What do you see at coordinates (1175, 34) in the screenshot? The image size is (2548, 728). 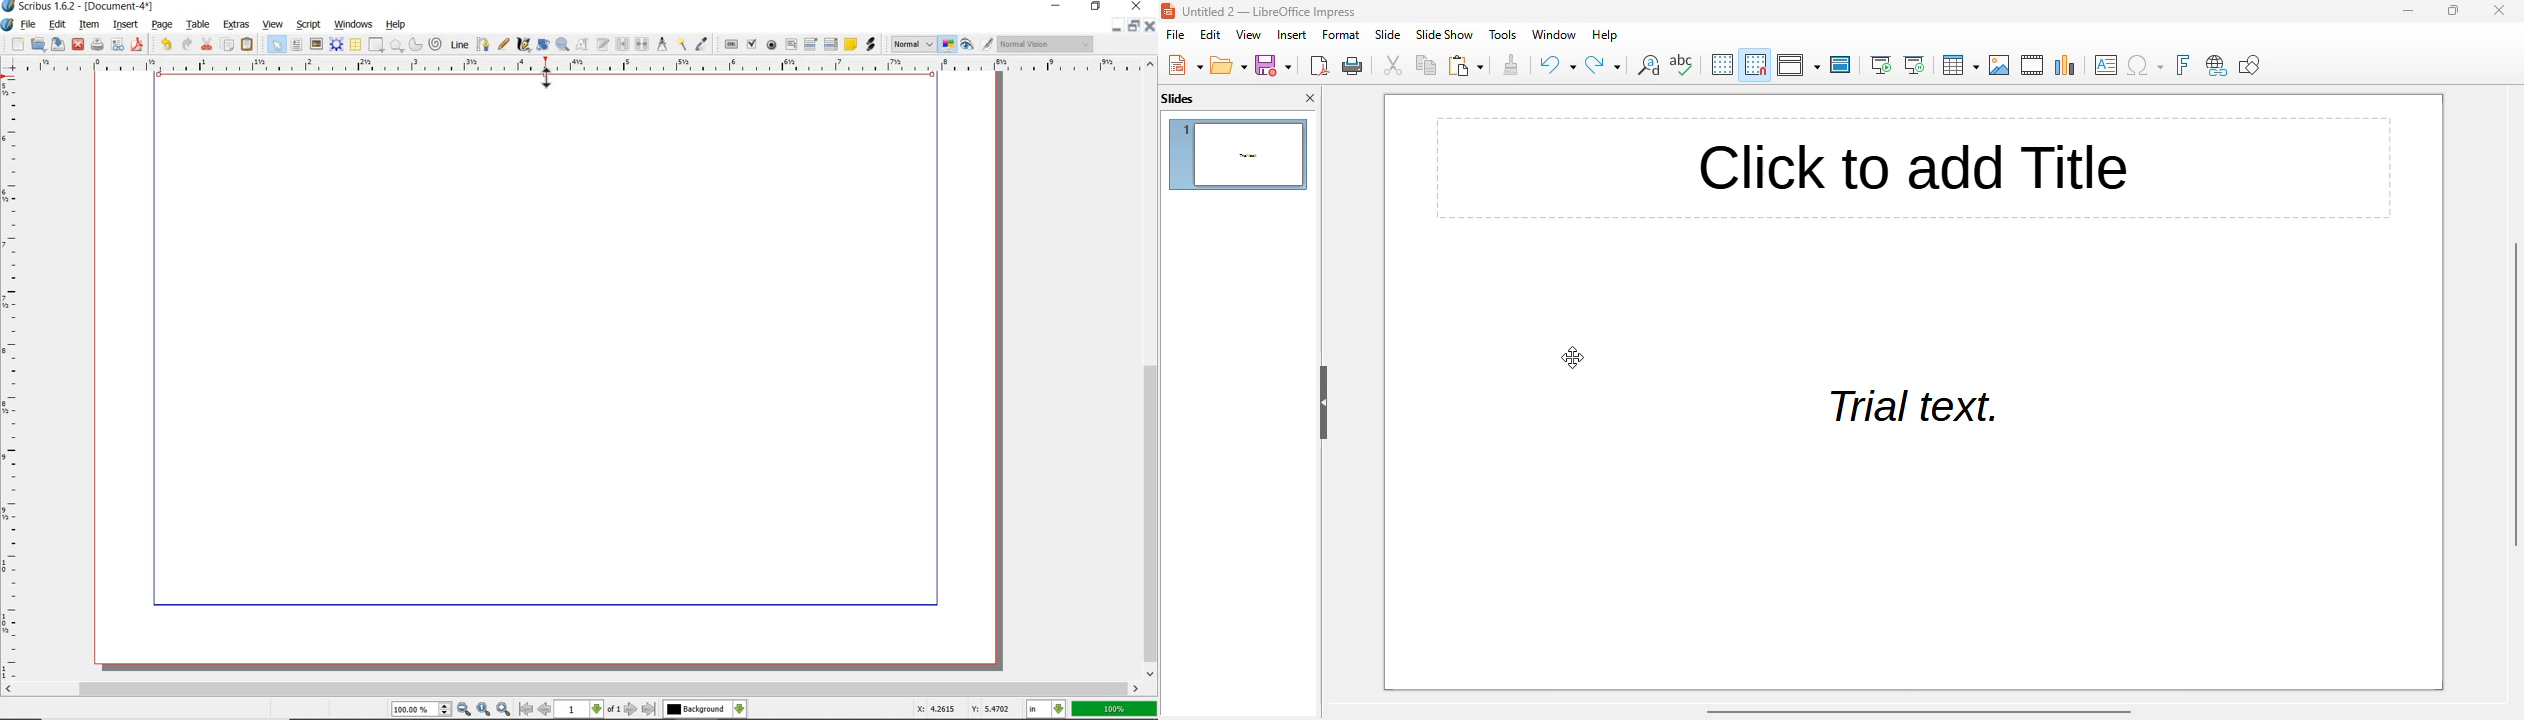 I see `file` at bounding box center [1175, 34].